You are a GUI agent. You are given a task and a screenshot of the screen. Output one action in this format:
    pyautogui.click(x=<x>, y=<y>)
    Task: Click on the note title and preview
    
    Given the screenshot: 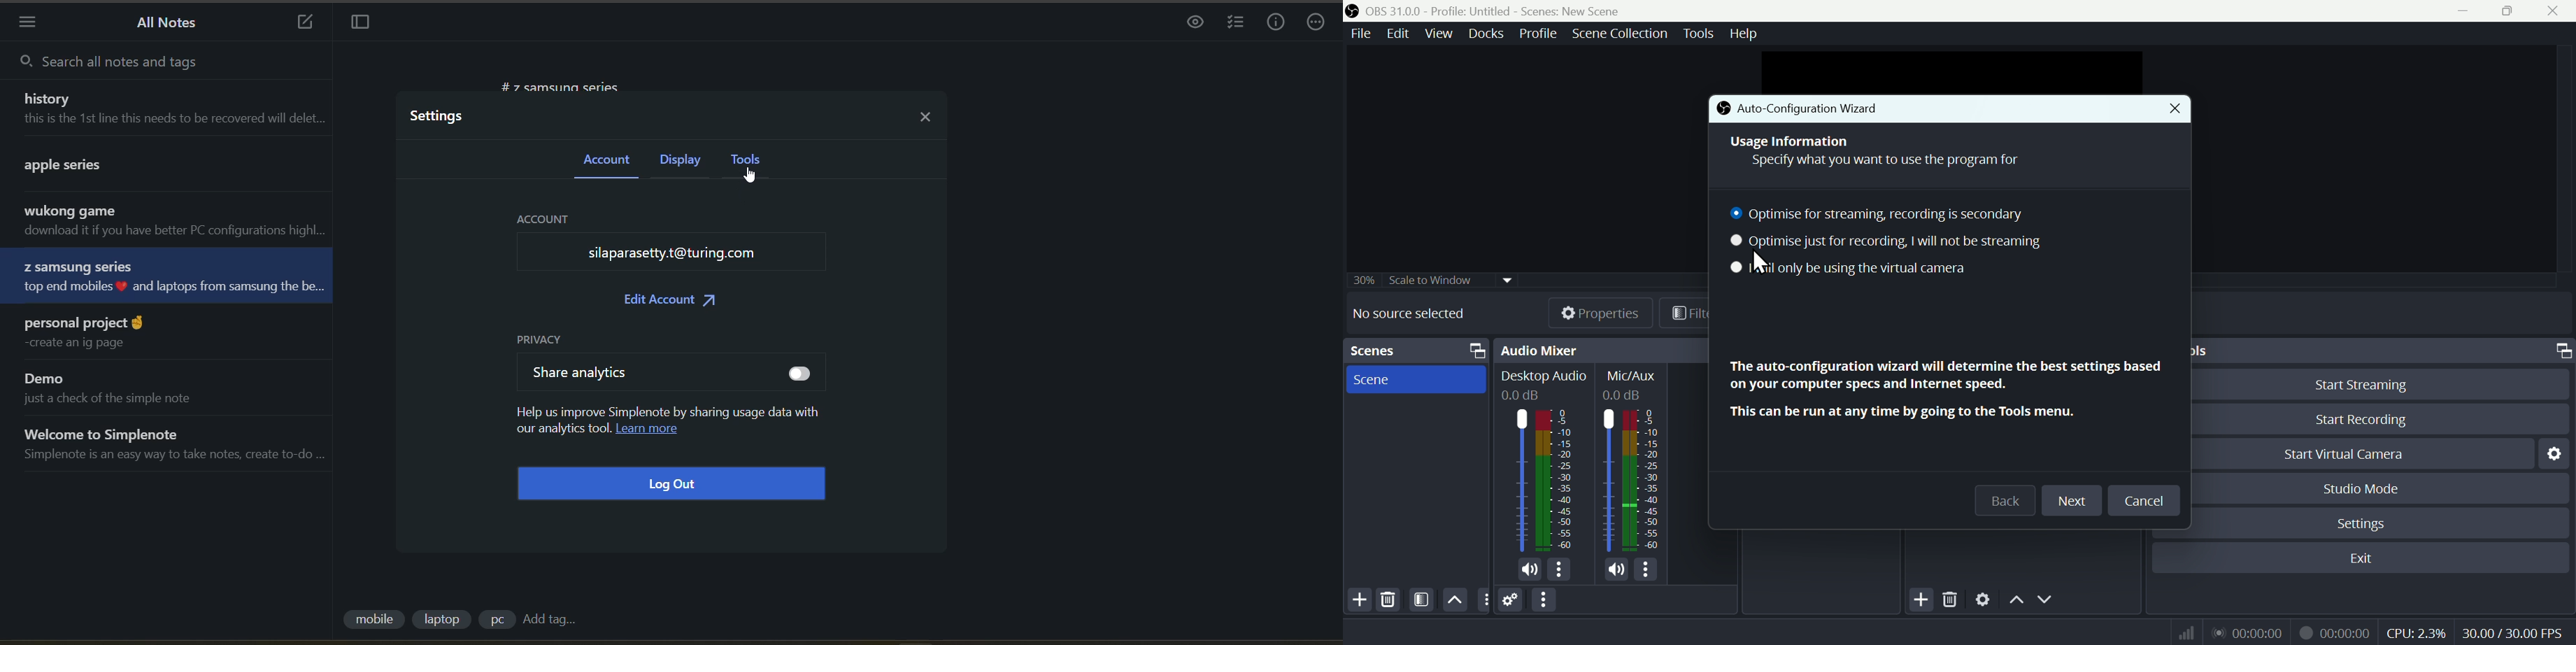 What is the action you would take?
    pyautogui.click(x=160, y=275)
    